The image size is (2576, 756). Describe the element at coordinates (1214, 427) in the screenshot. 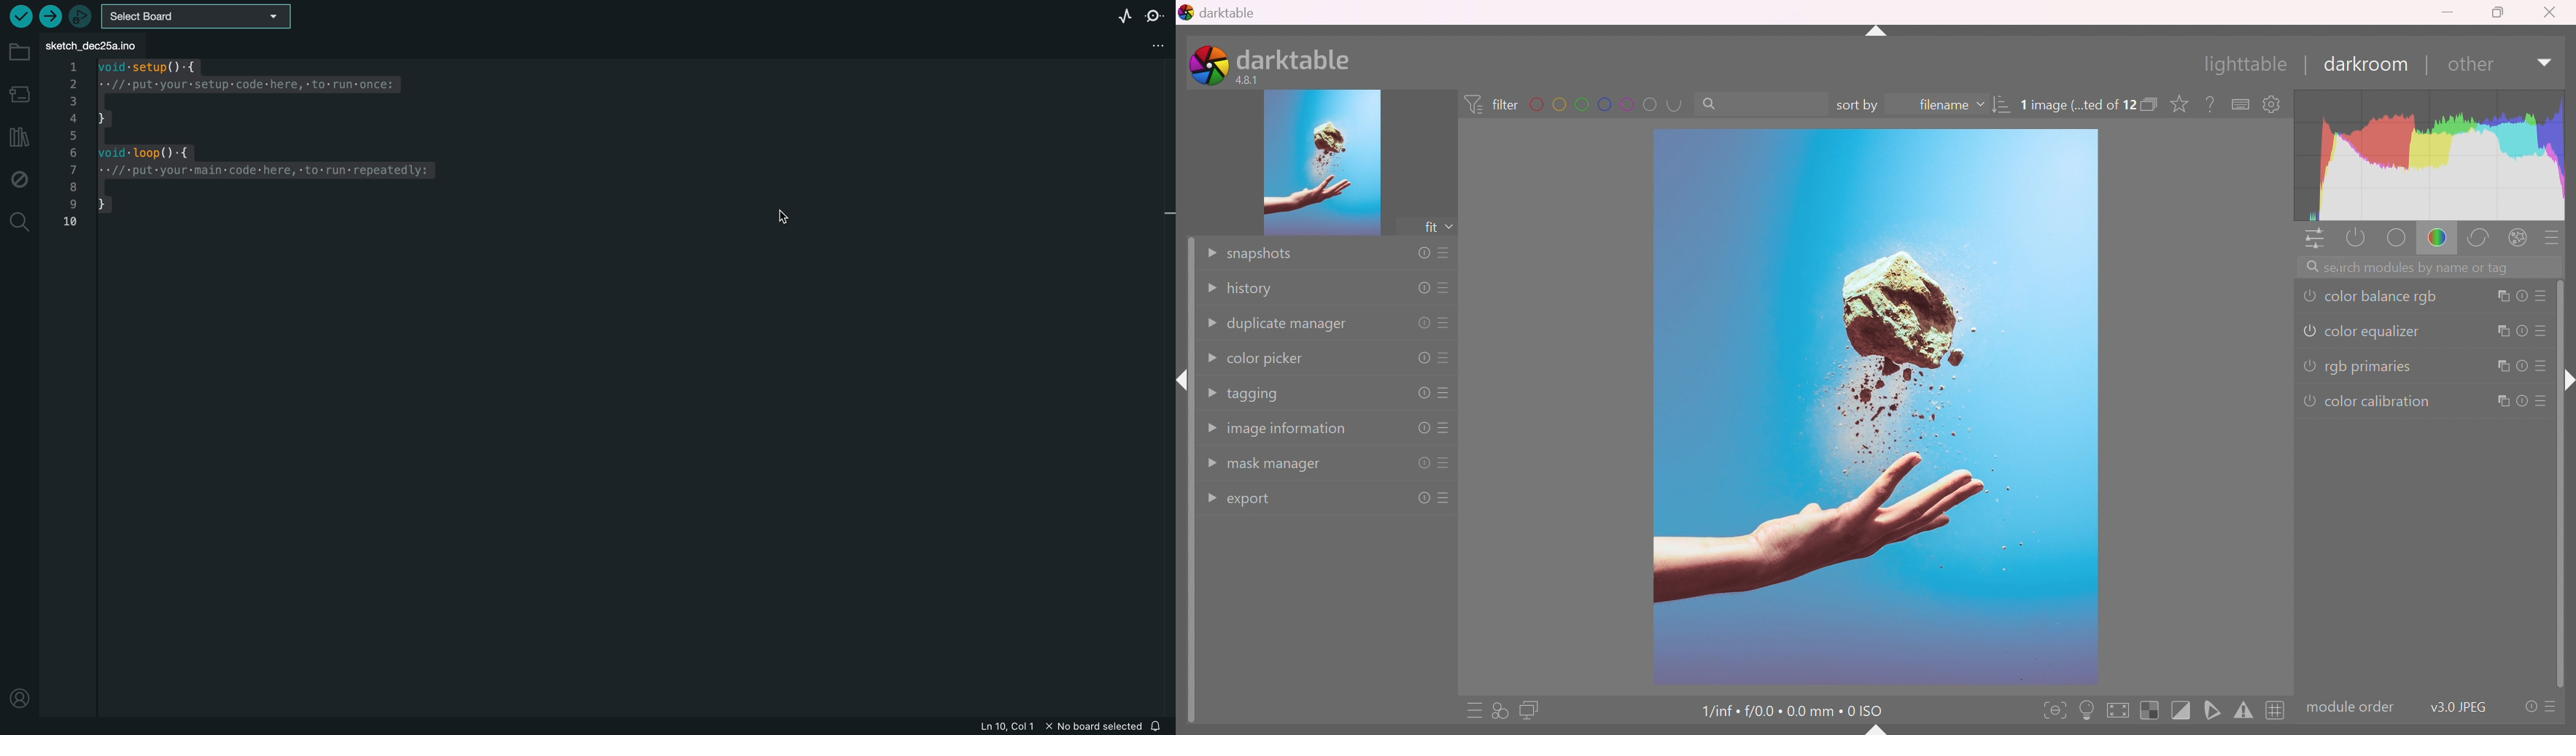

I see `Drop Down` at that location.